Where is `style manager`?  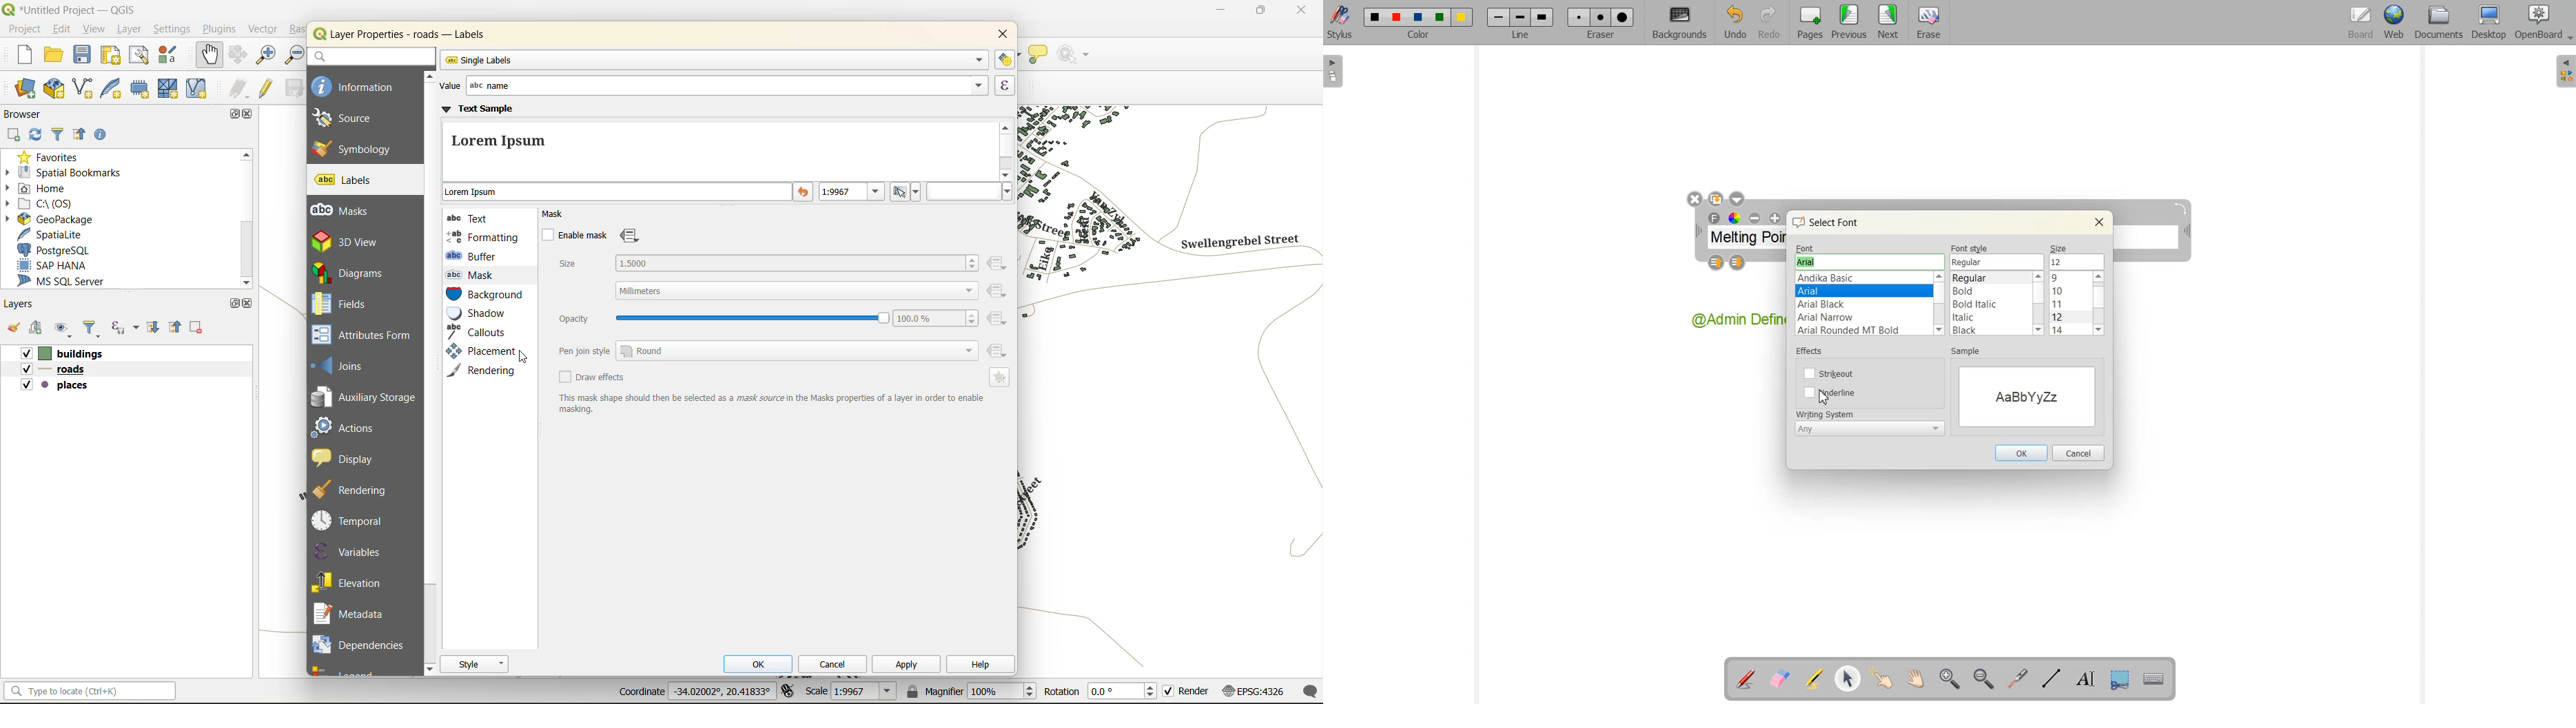
style manager is located at coordinates (174, 56).